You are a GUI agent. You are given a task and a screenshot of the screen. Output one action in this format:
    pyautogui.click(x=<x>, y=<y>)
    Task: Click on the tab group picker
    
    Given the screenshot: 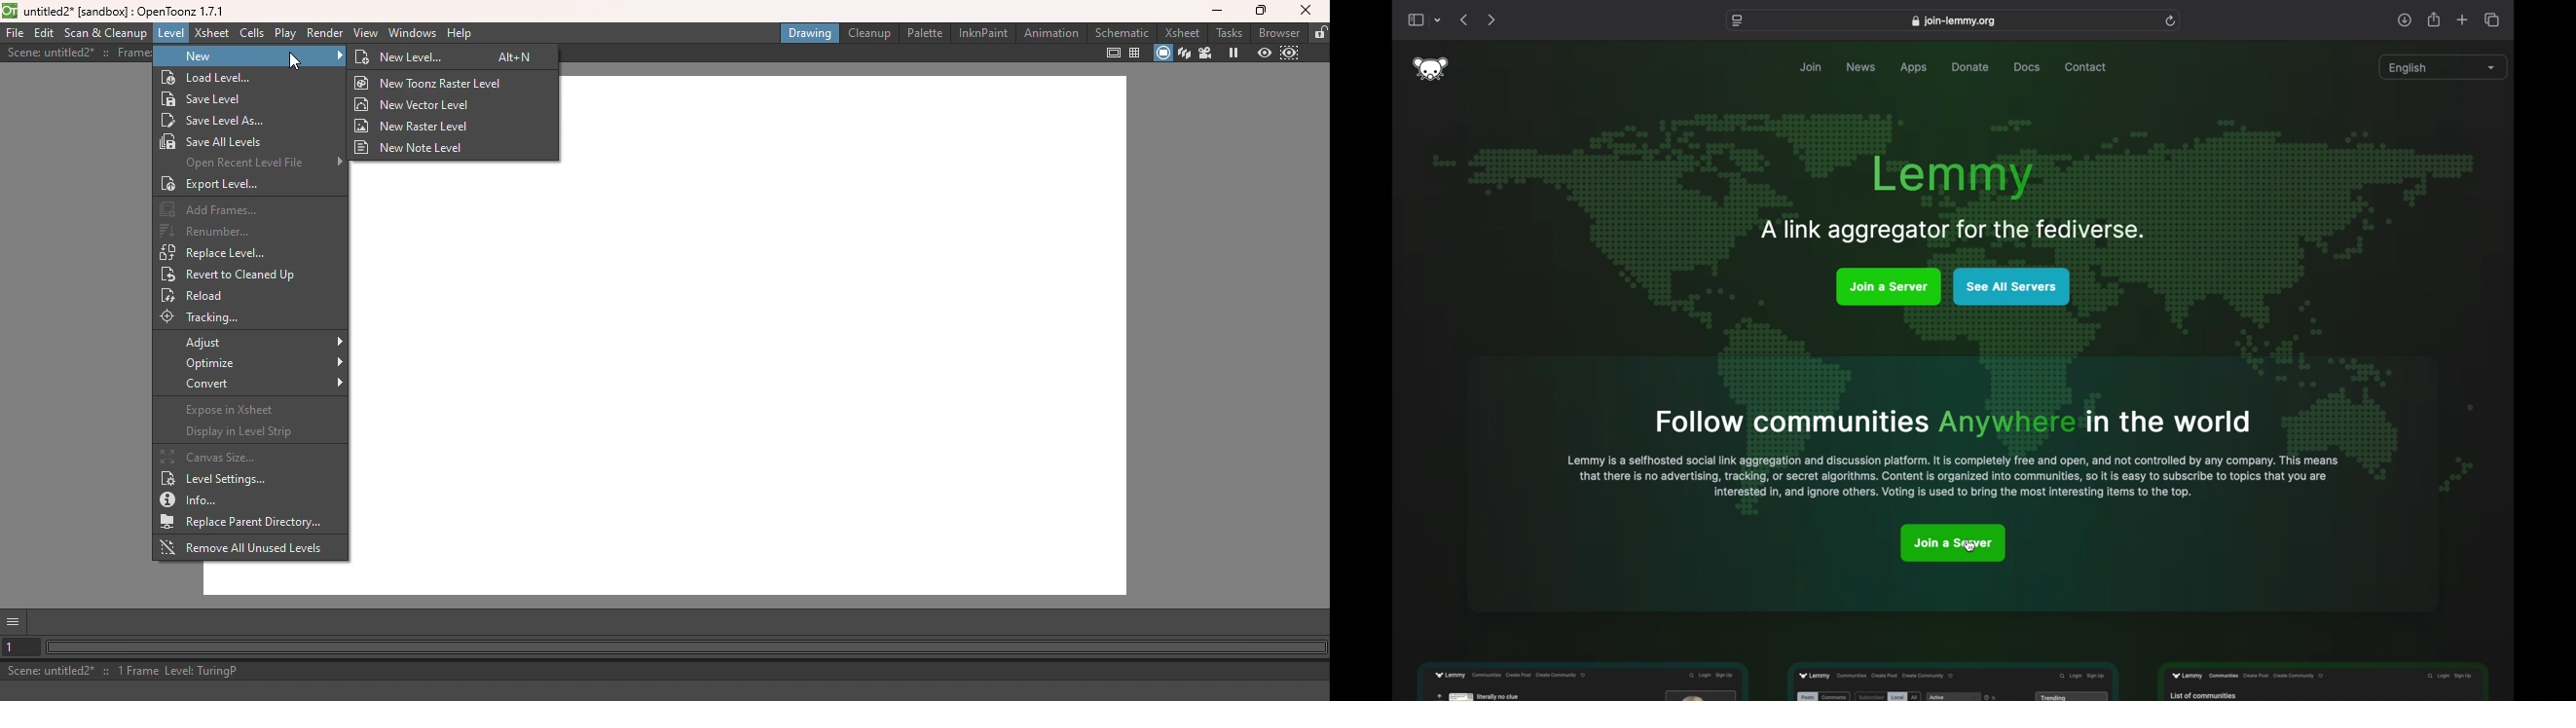 What is the action you would take?
    pyautogui.click(x=1438, y=21)
    